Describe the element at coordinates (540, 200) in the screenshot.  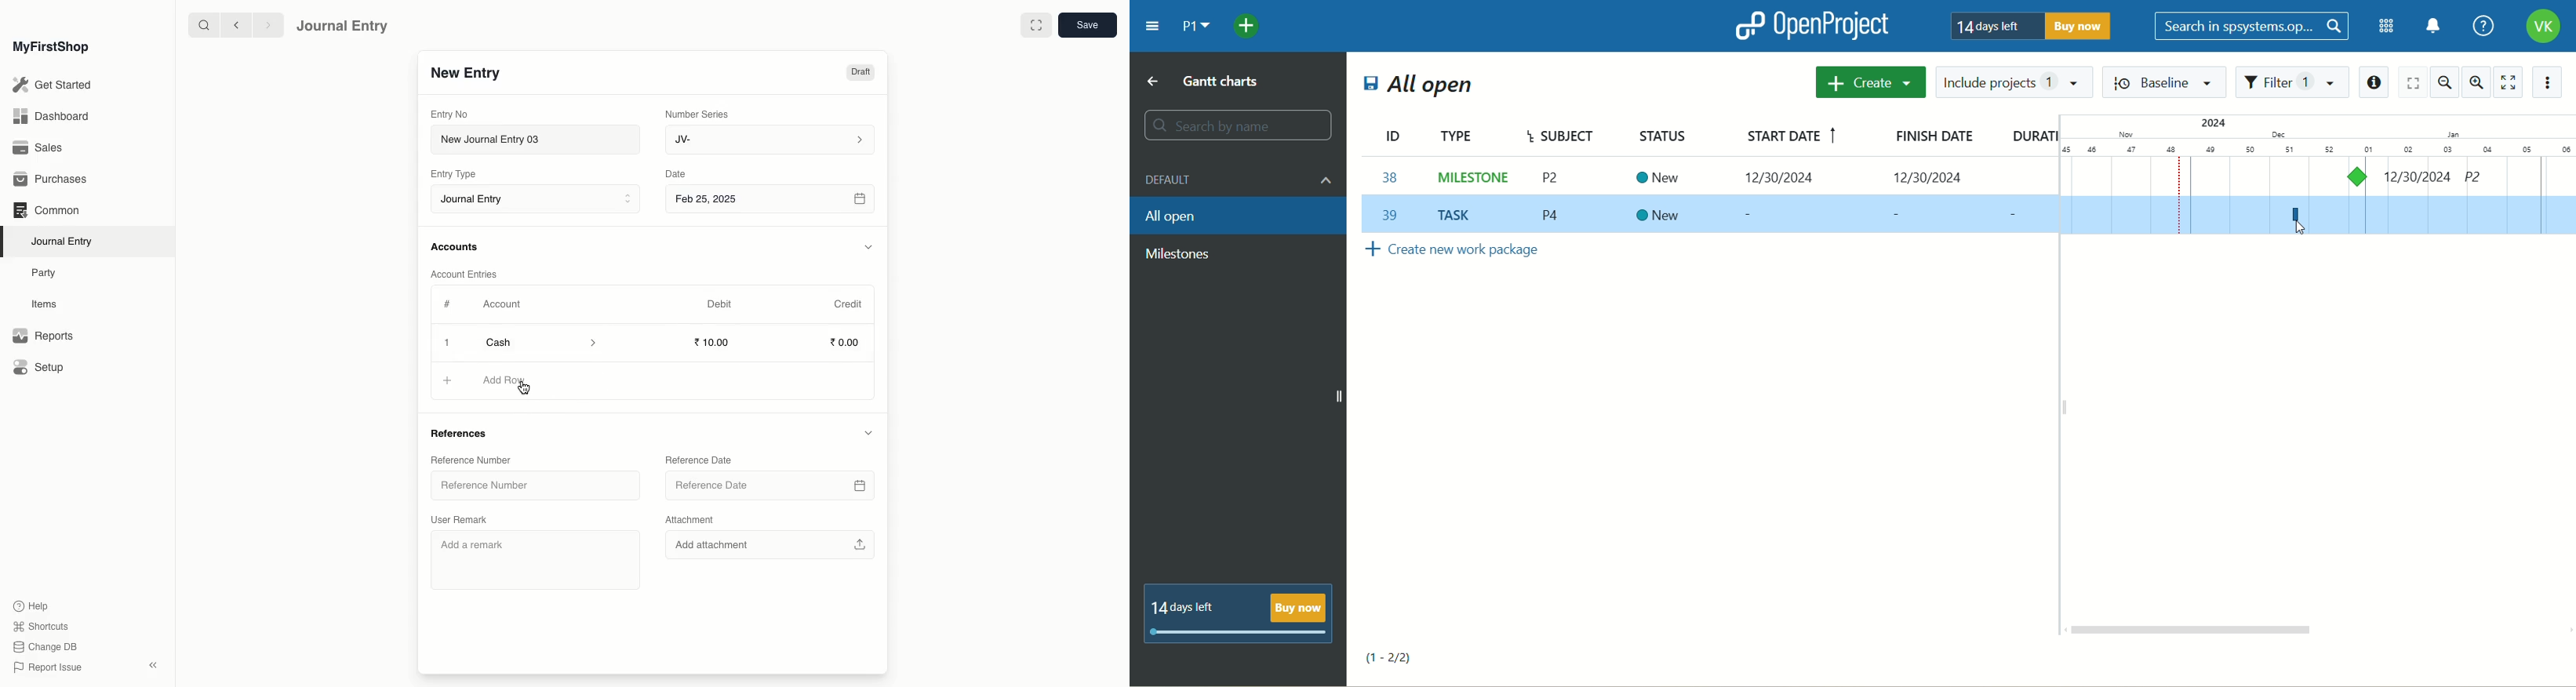
I see `Journal Entry` at that location.